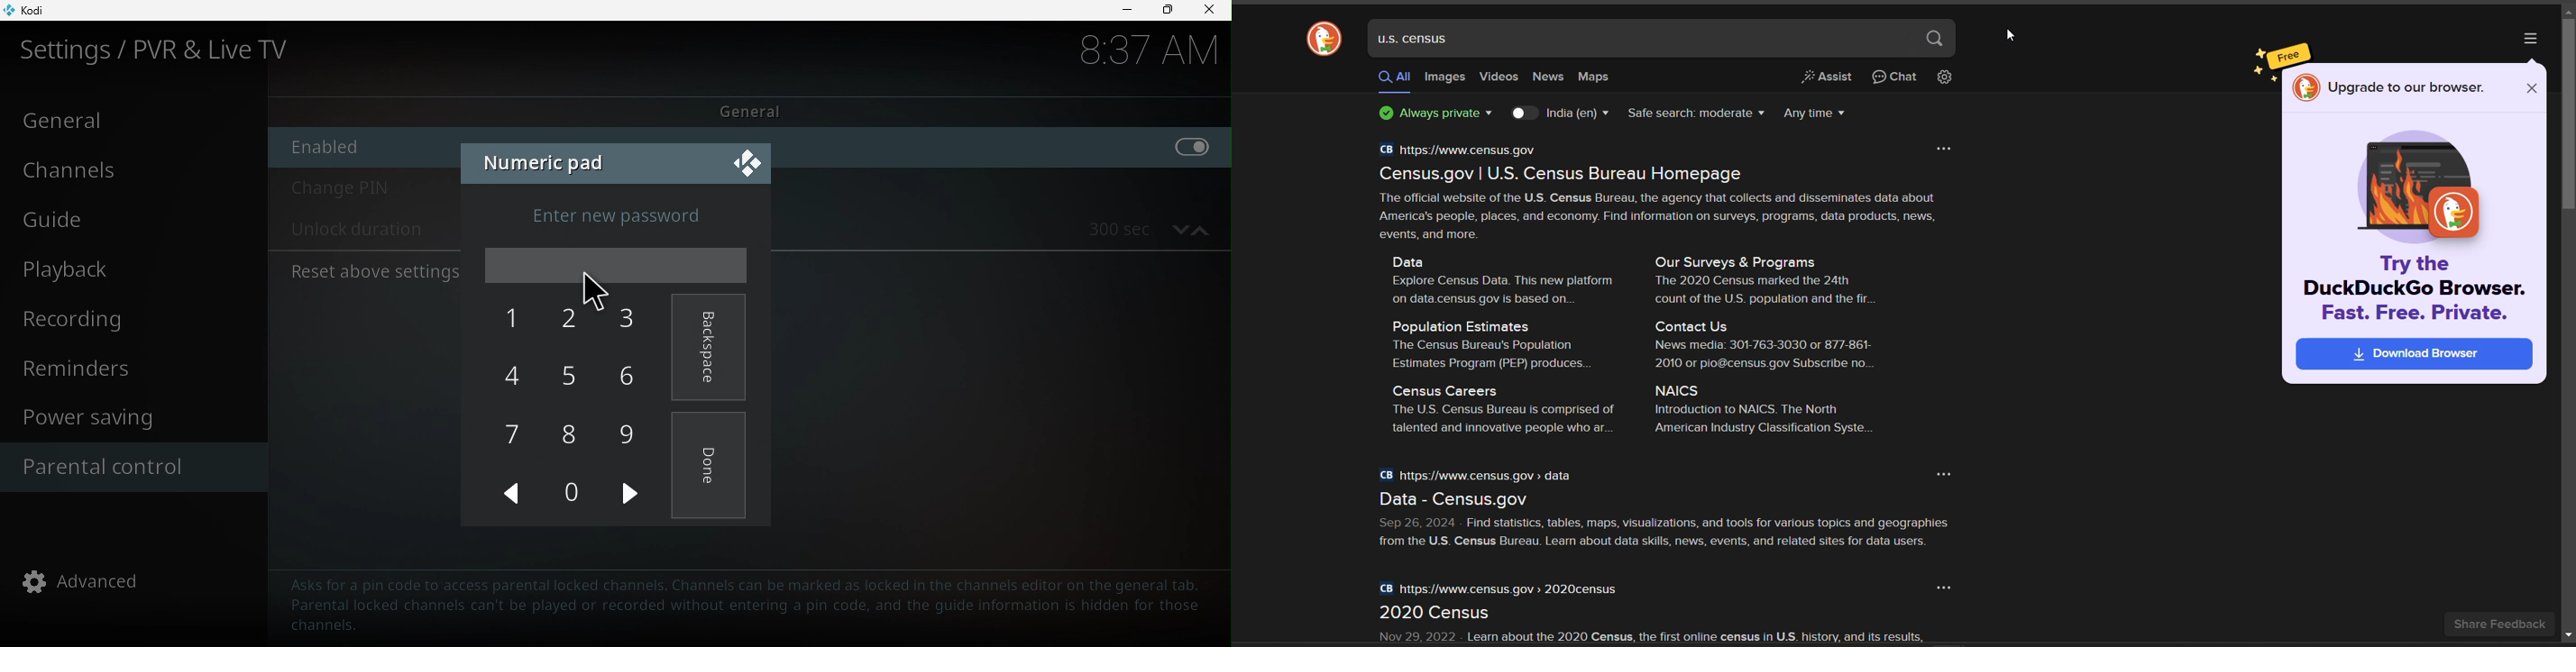 The height and width of the screenshot is (672, 2576). I want to click on Maximize, so click(1167, 10).